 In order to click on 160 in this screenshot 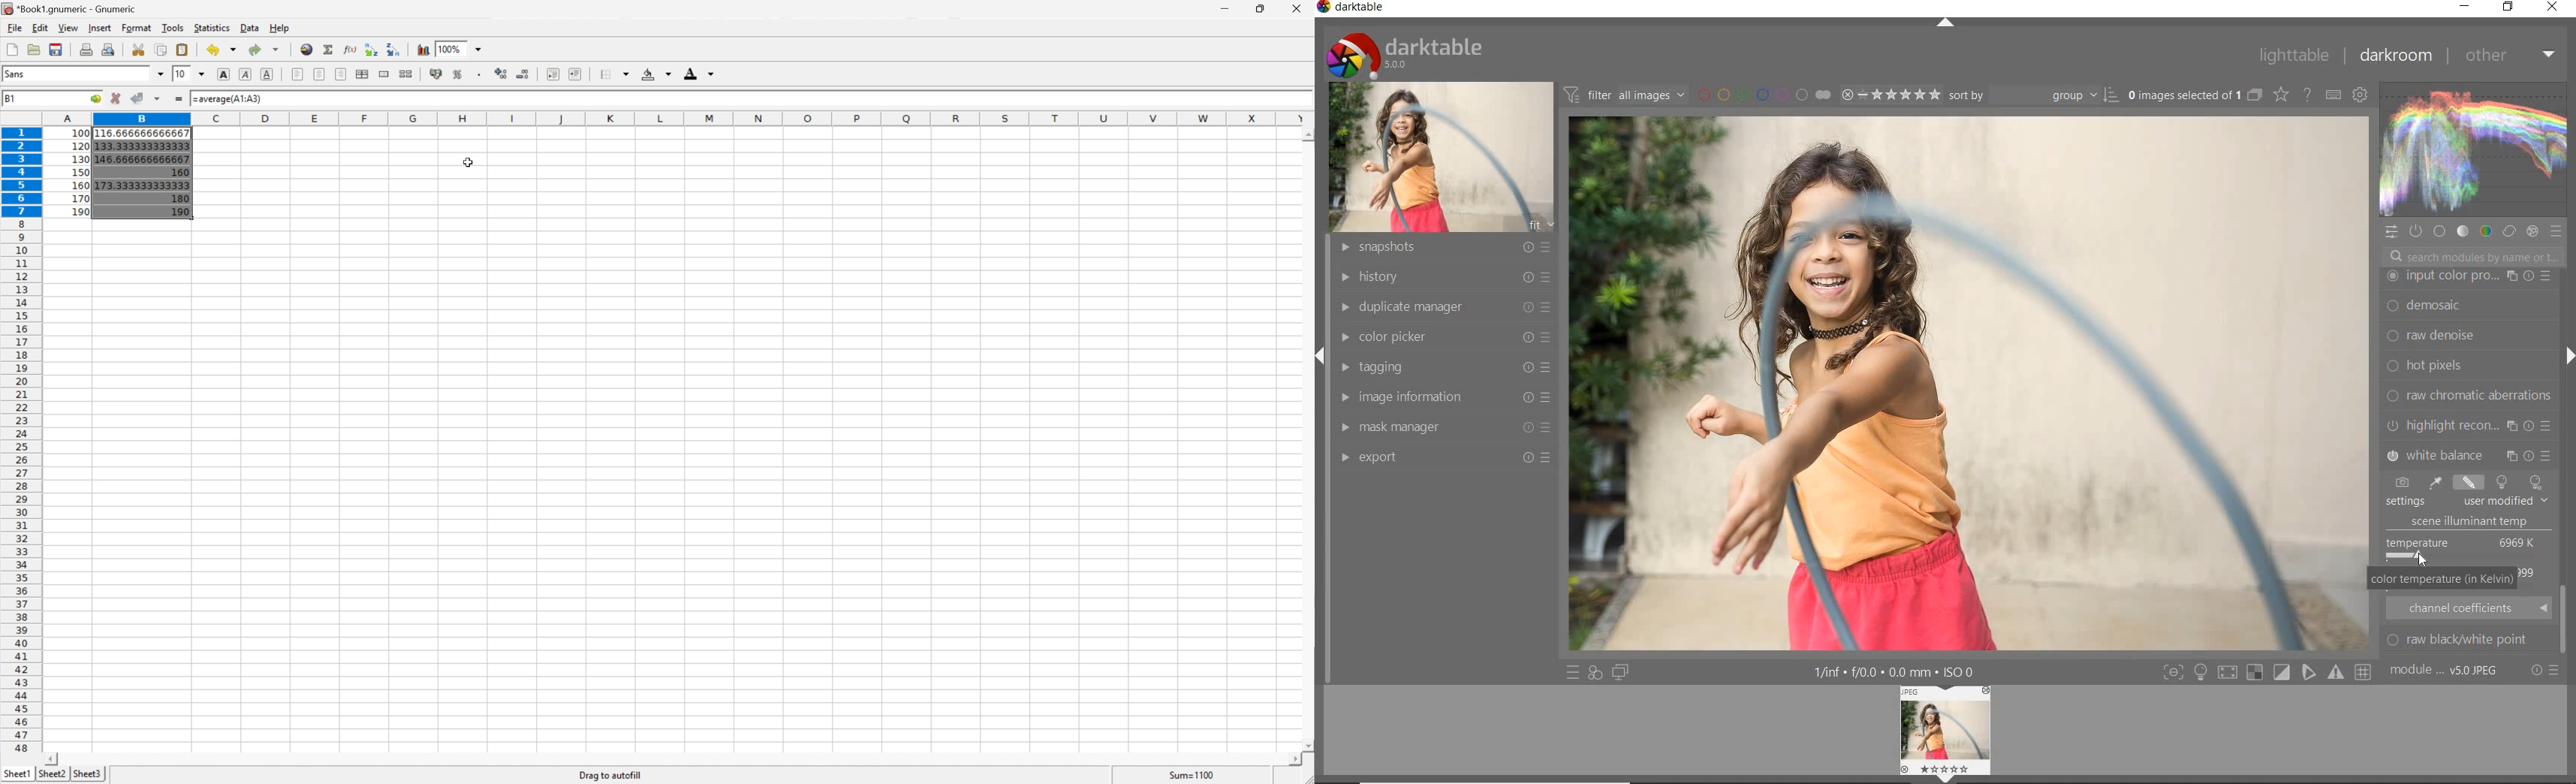, I will do `click(179, 173)`.